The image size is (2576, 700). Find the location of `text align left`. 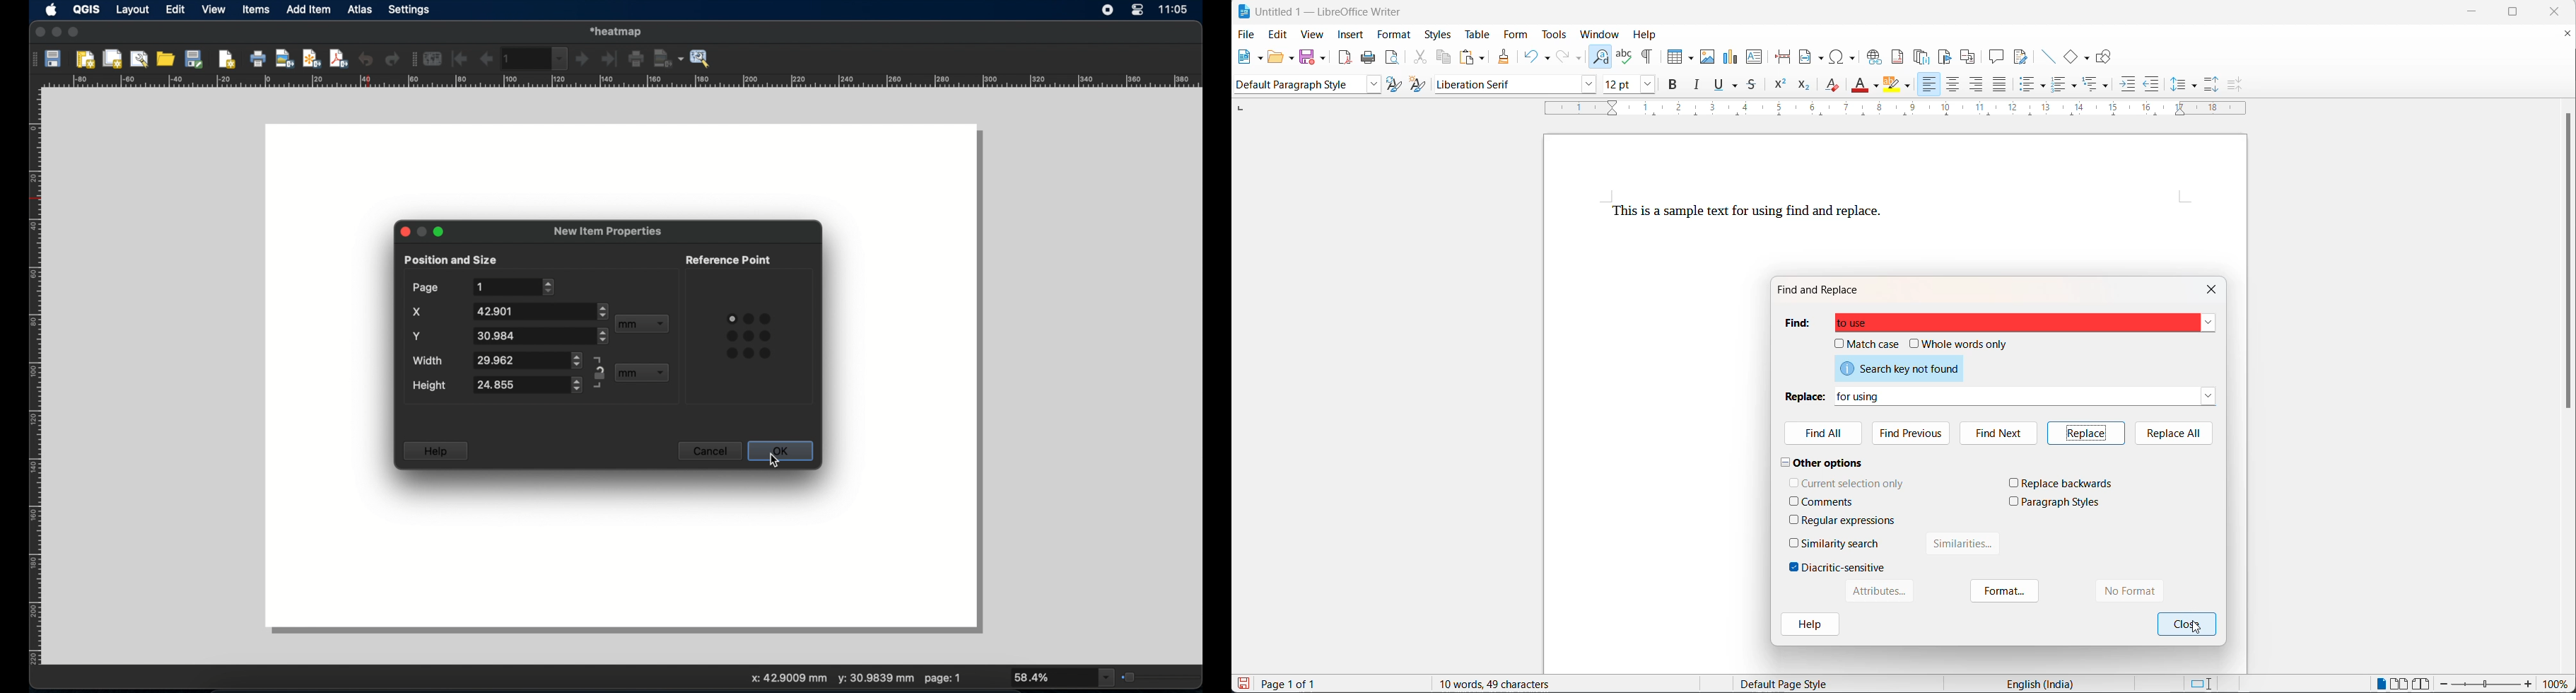

text align left is located at coordinates (1977, 86).